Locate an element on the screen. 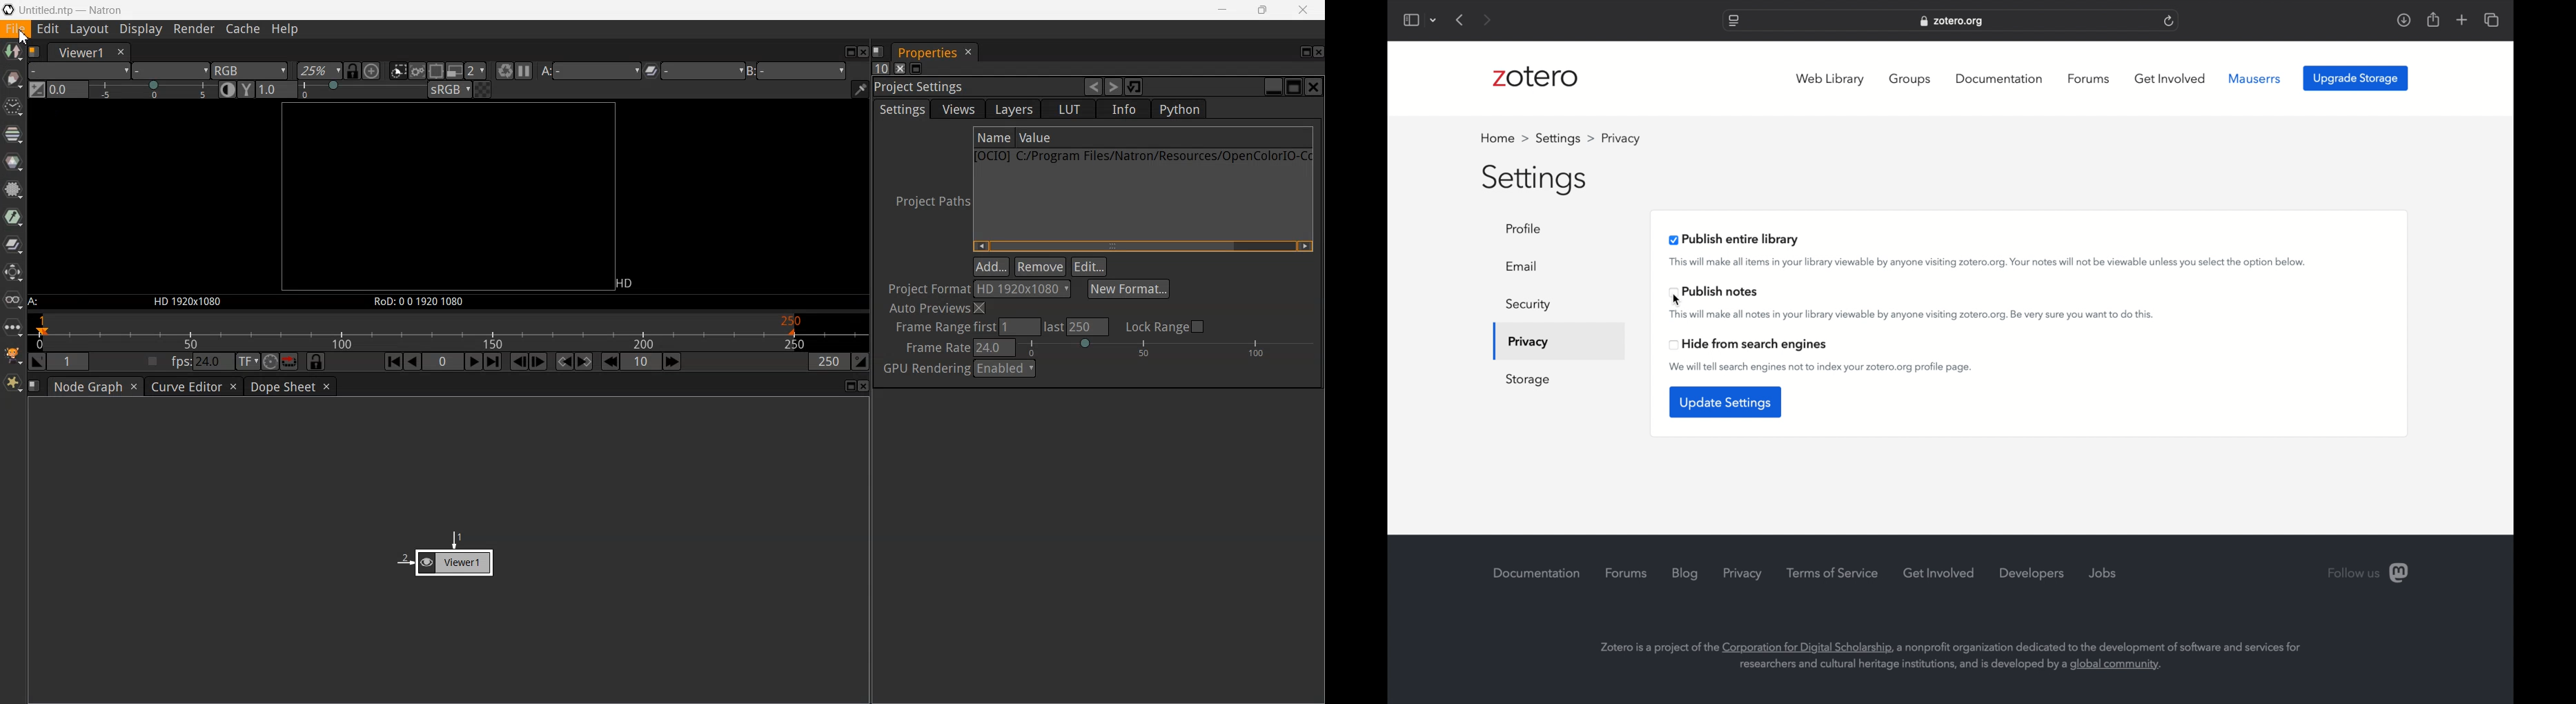  Curve Editor is located at coordinates (185, 387).